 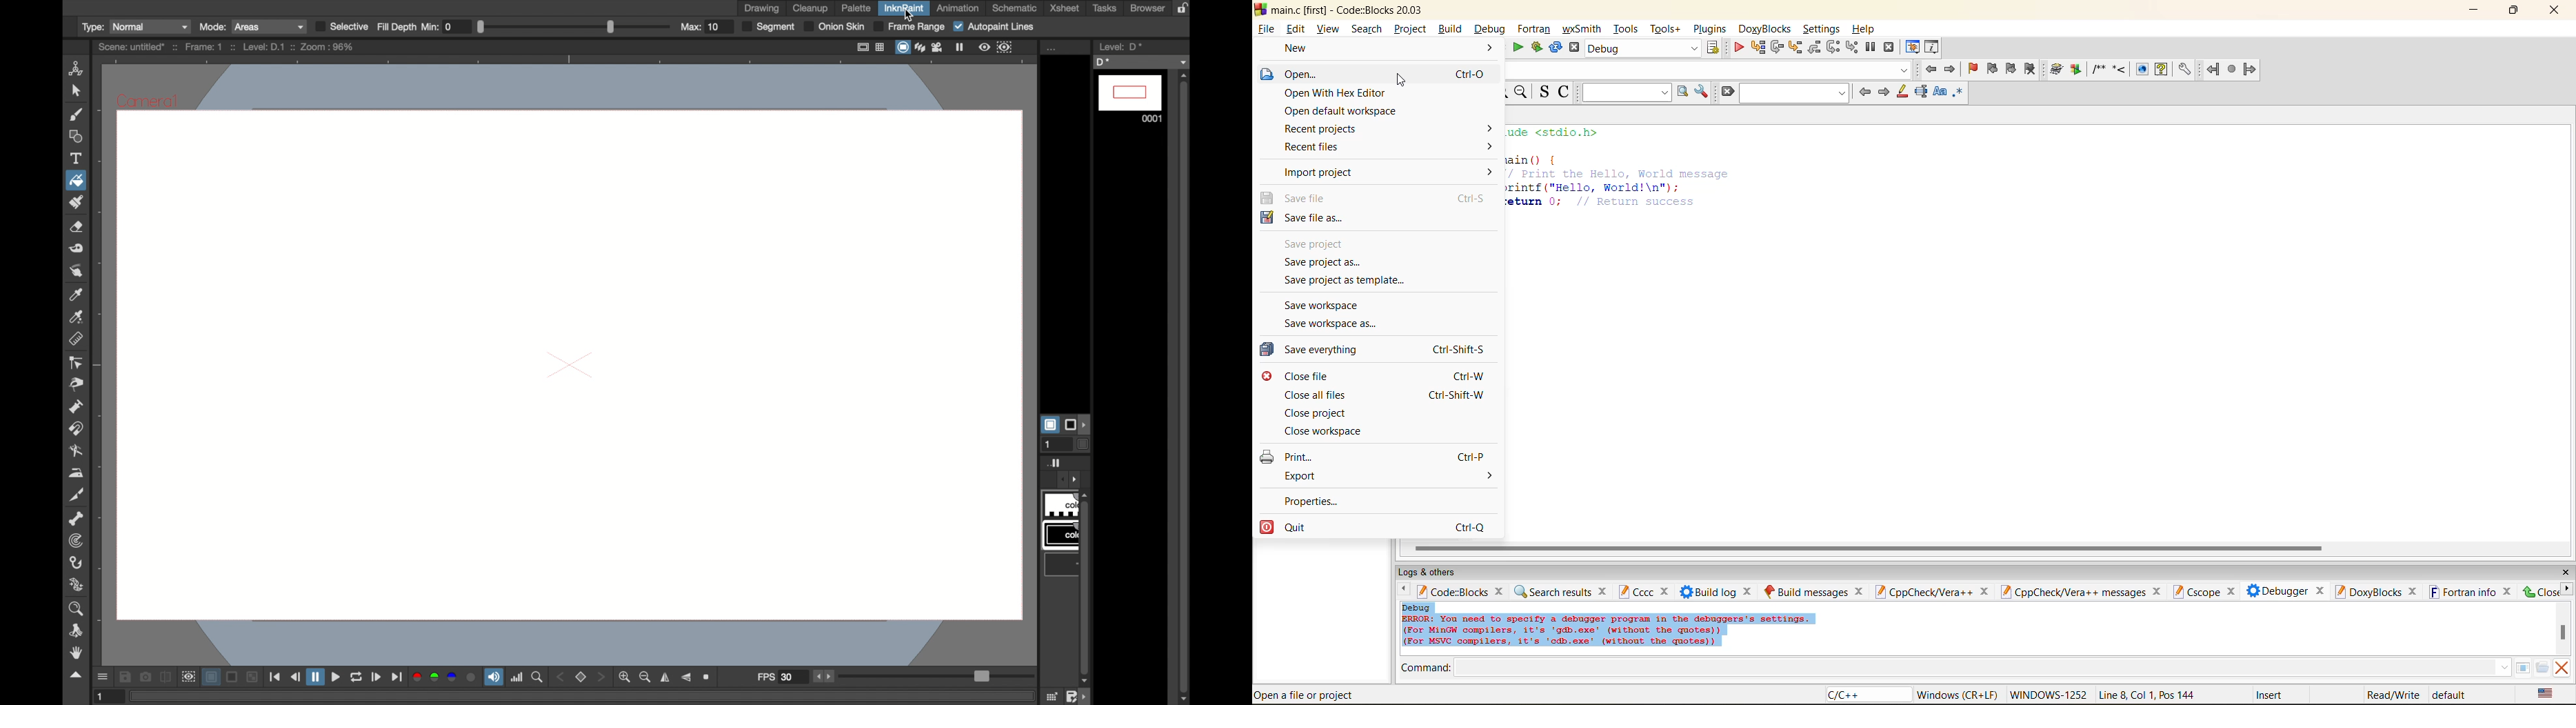 What do you see at coordinates (1929, 69) in the screenshot?
I see `jump back` at bounding box center [1929, 69].